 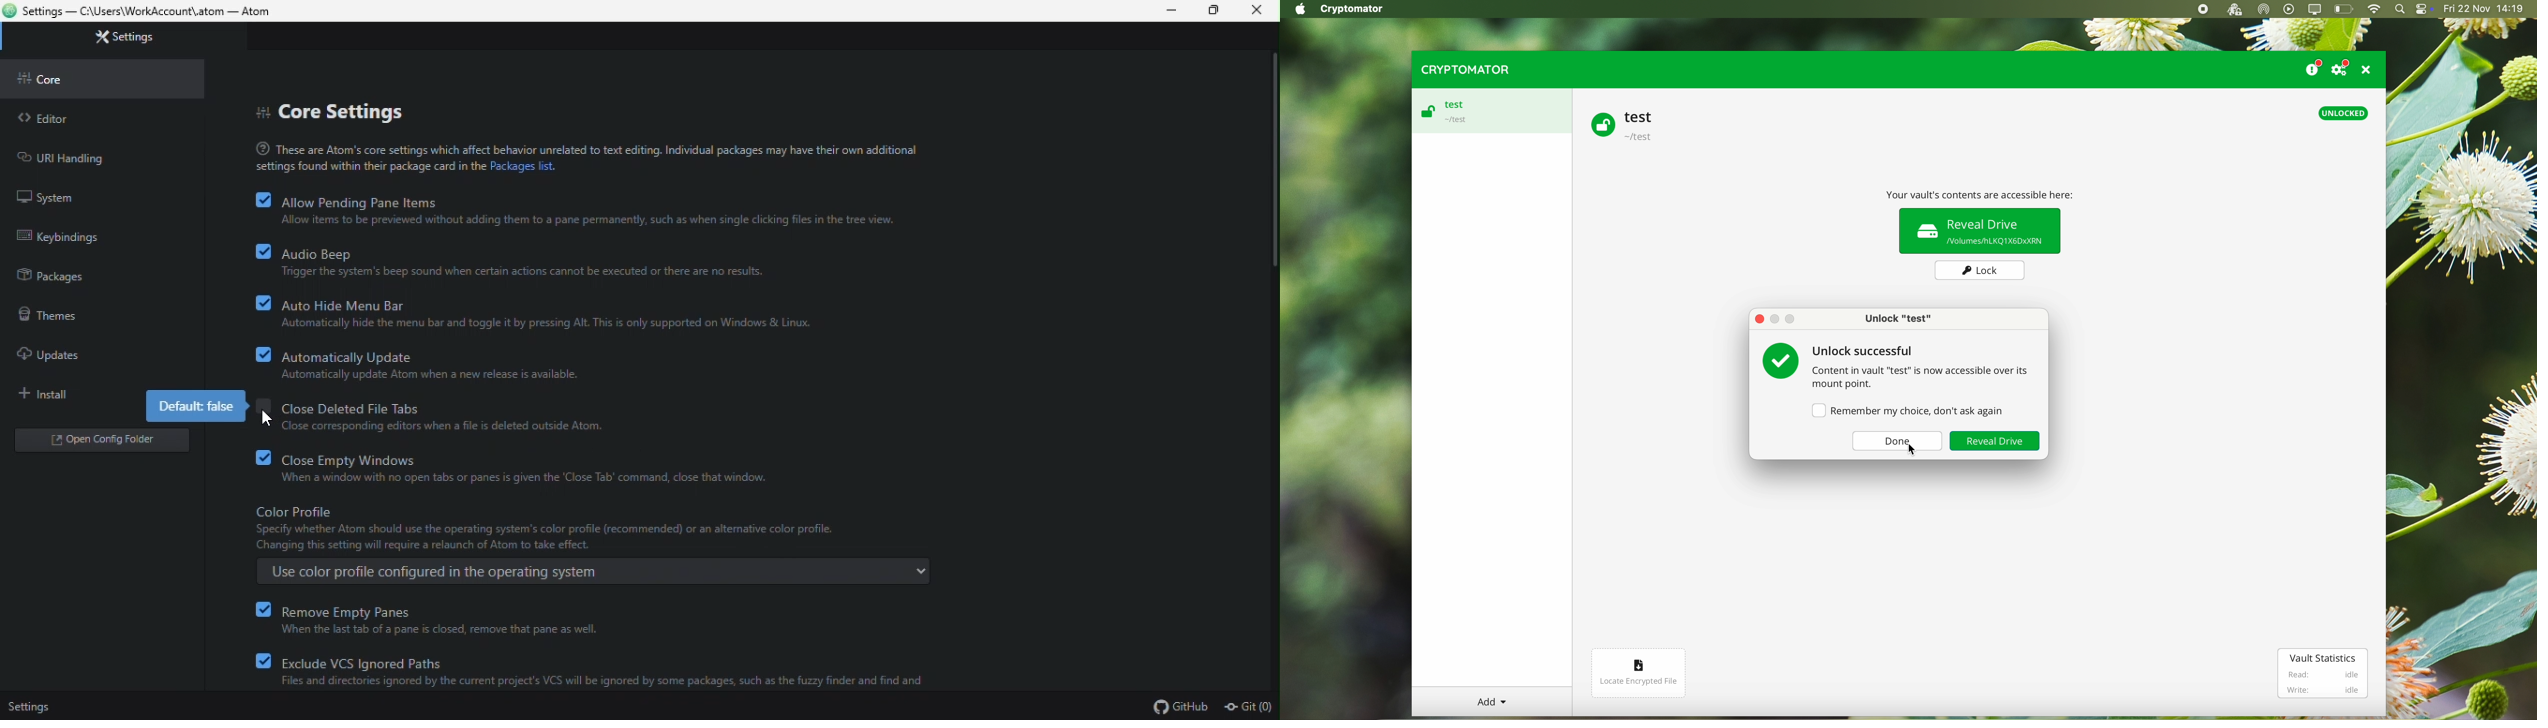 What do you see at coordinates (60, 160) in the screenshot?
I see `URL handling` at bounding box center [60, 160].